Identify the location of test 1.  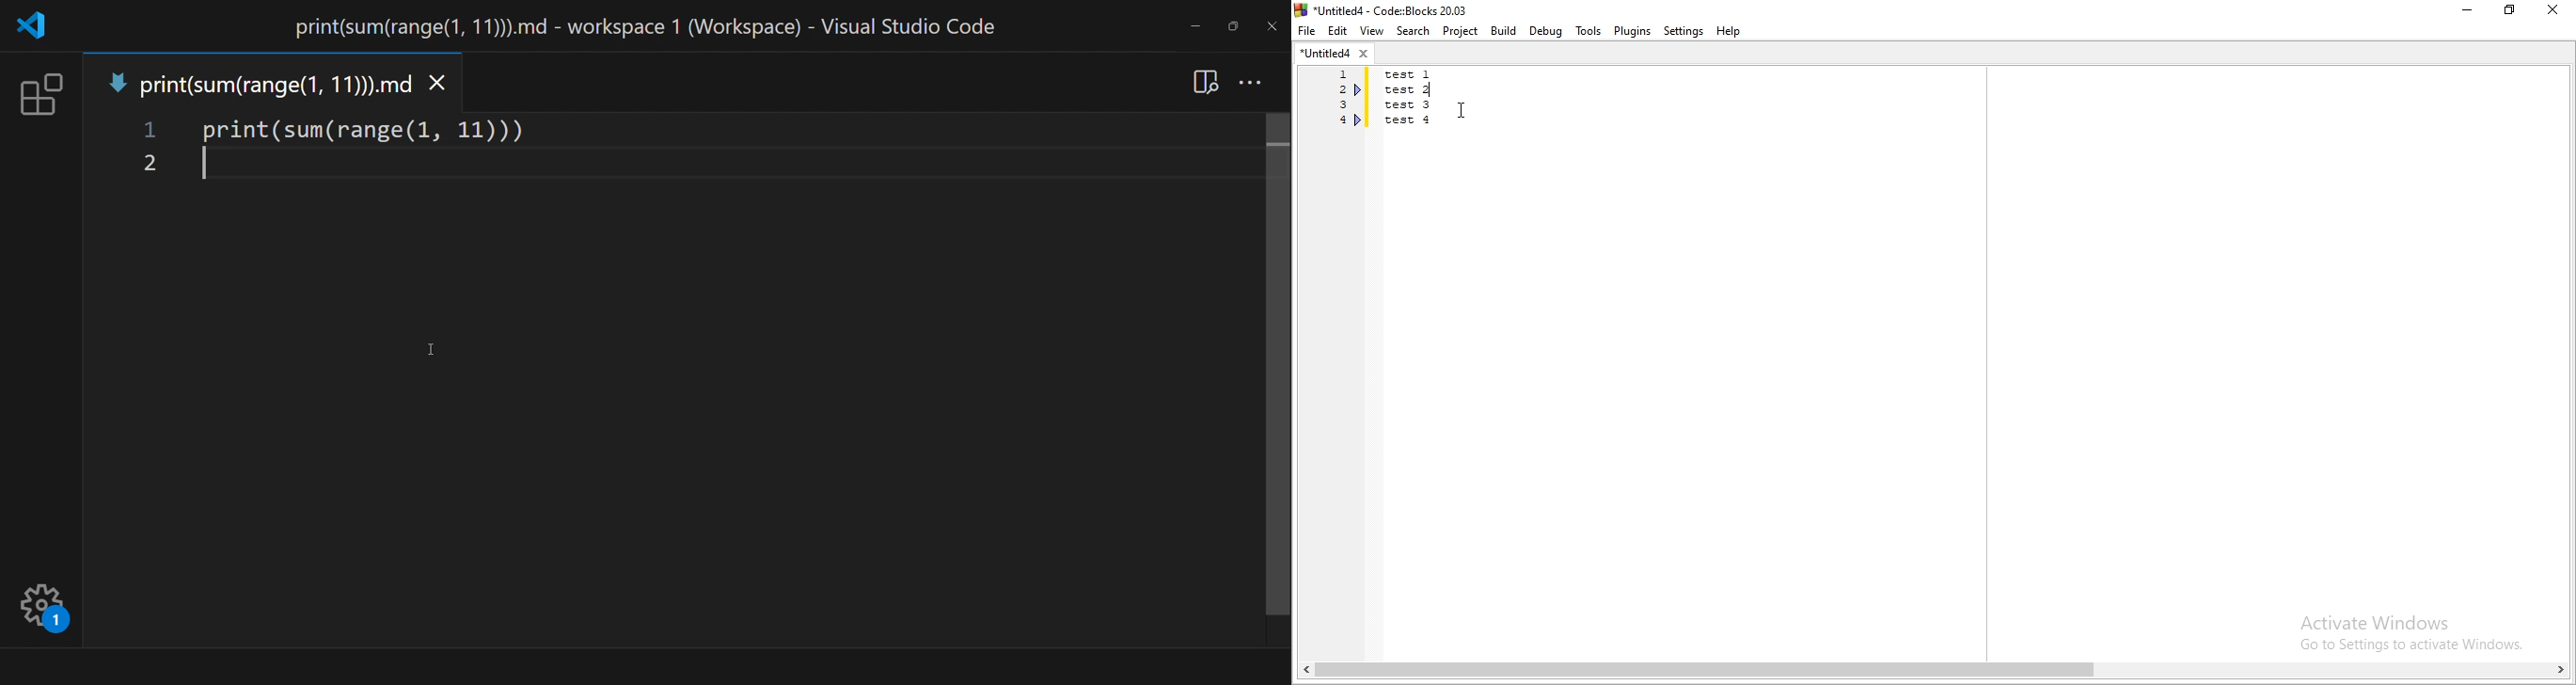
(1420, 74).